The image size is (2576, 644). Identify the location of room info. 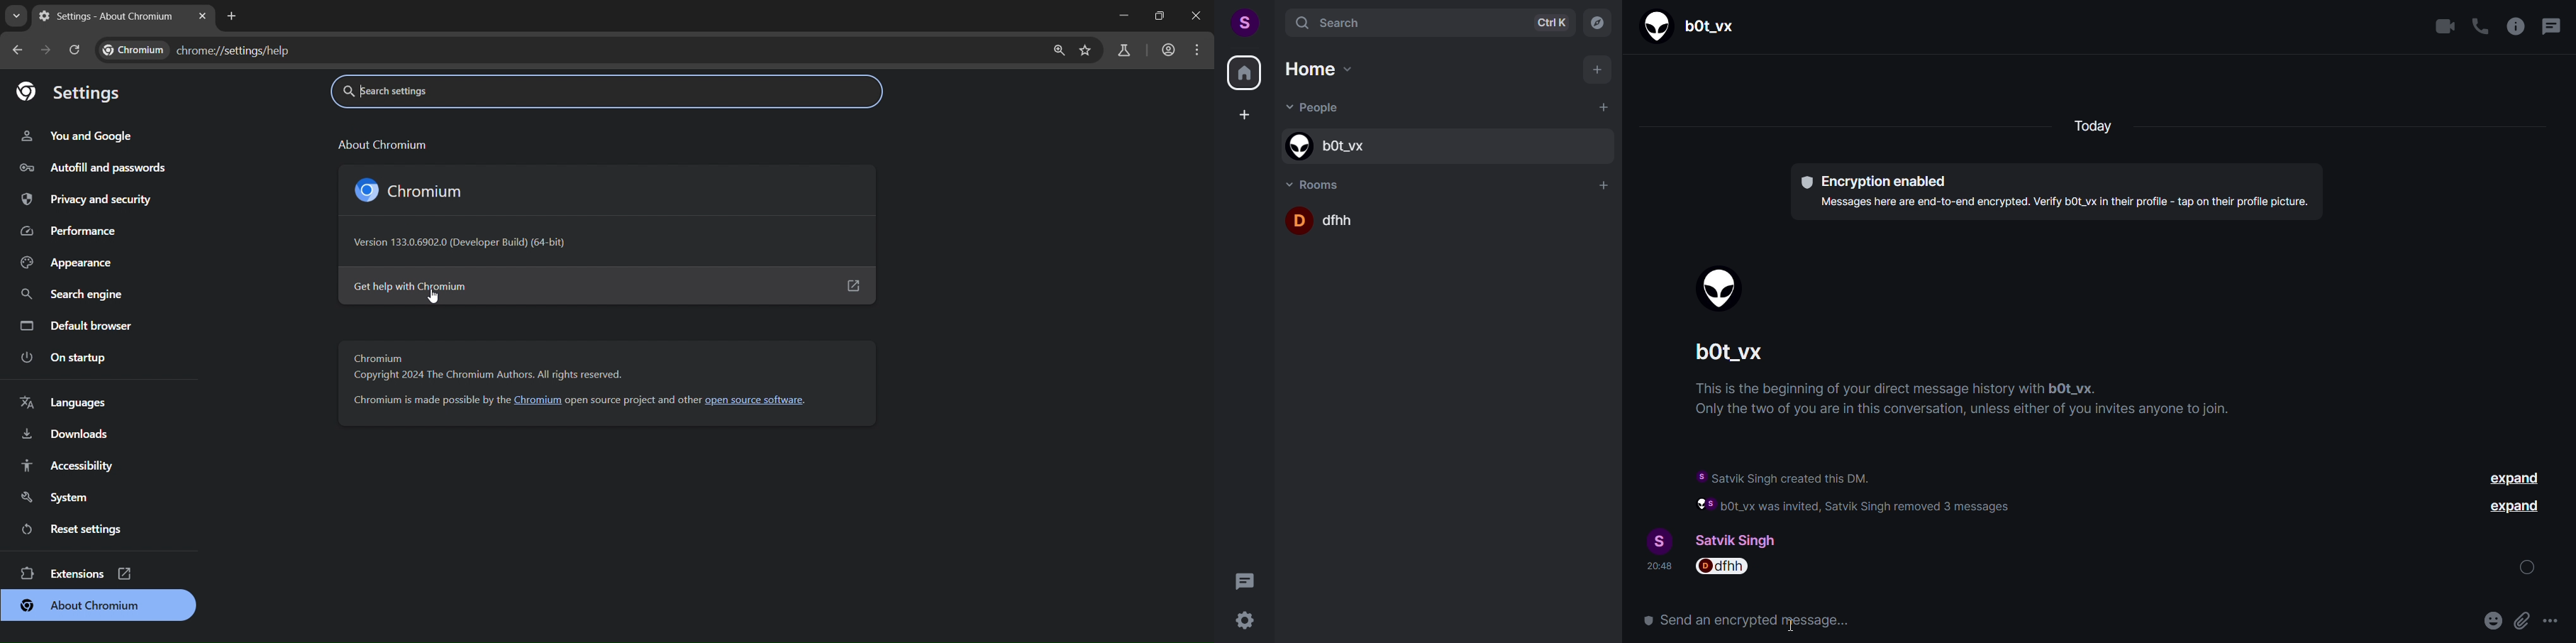
(2514, 26).